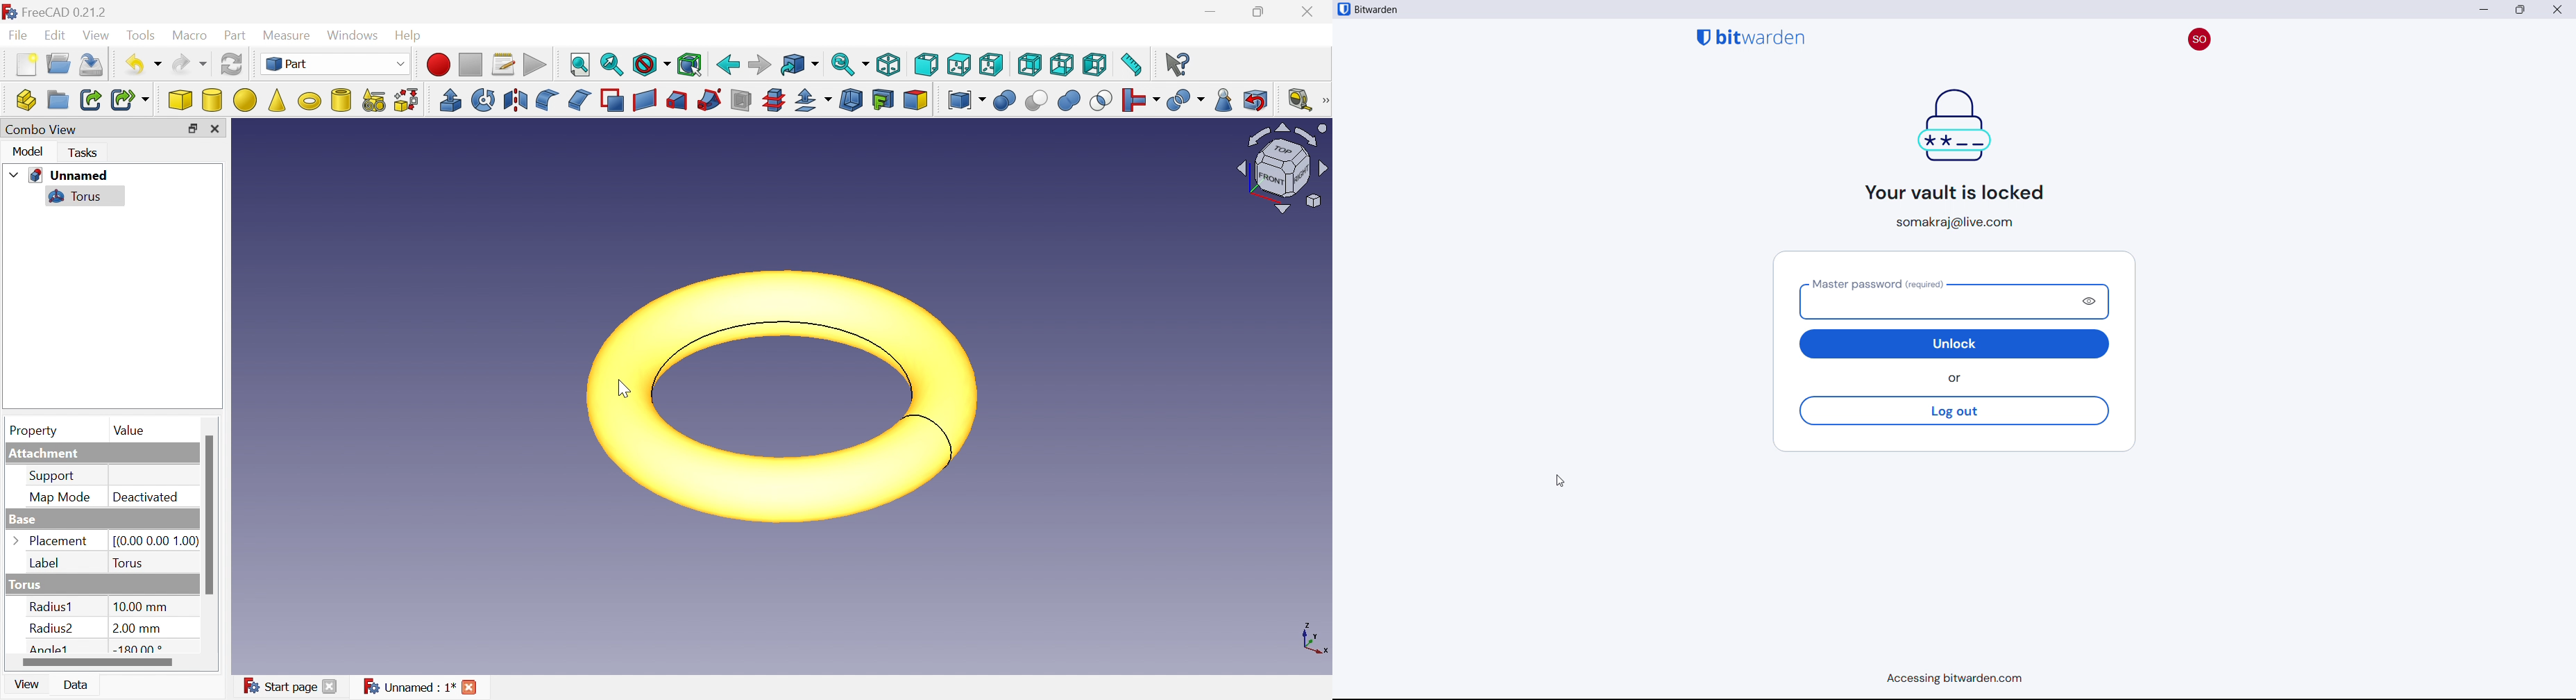 Image resolution: width=2576 pixels, height=700 pixels. I want to click on Close, so click(215, 127).